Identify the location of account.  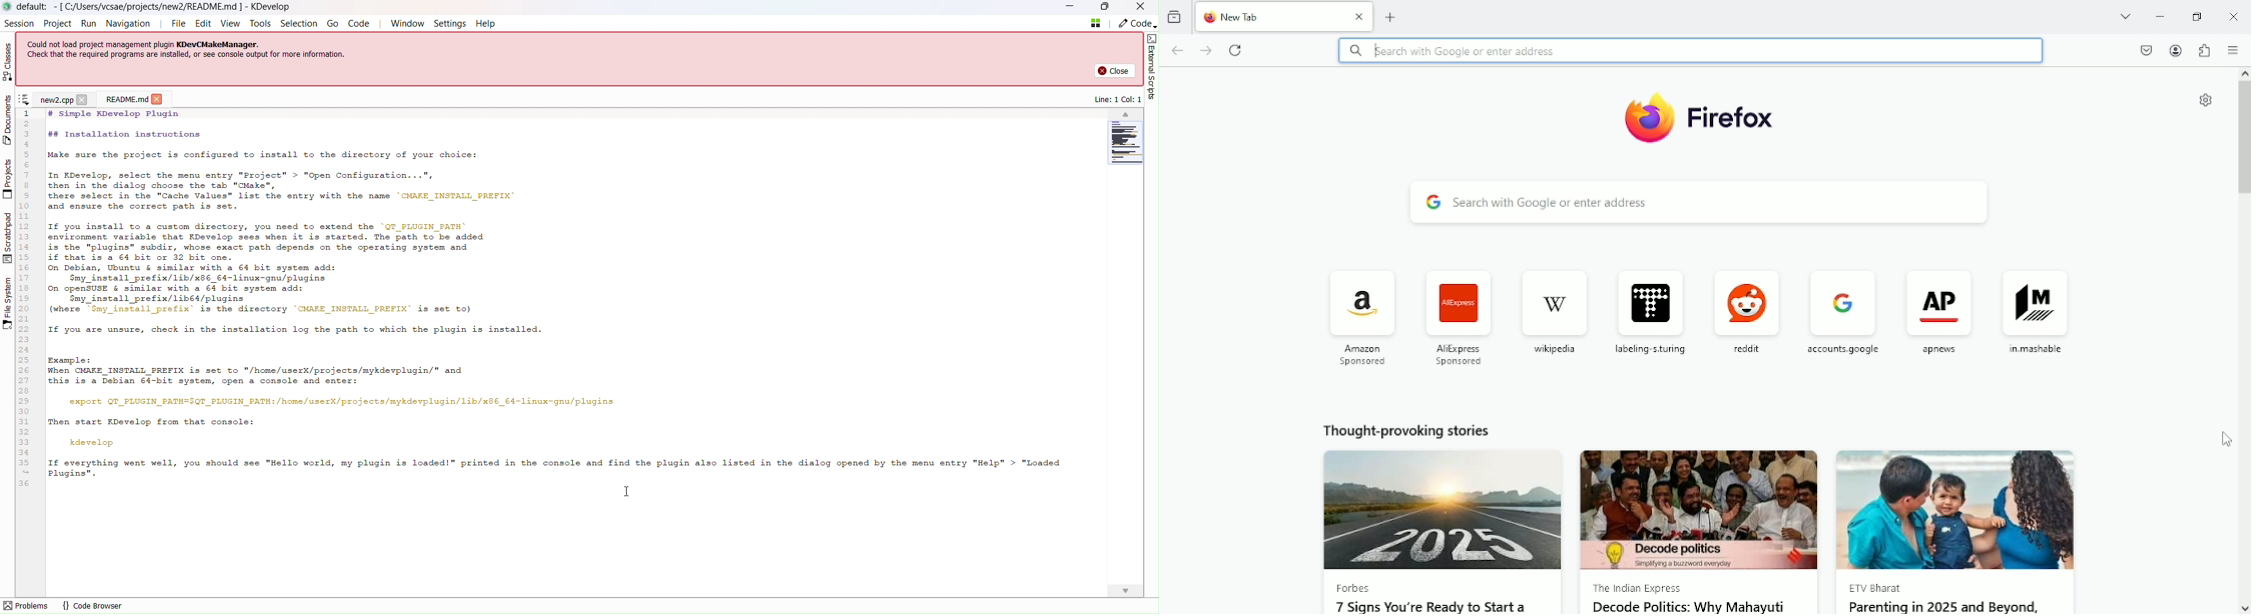
(2174, 50).